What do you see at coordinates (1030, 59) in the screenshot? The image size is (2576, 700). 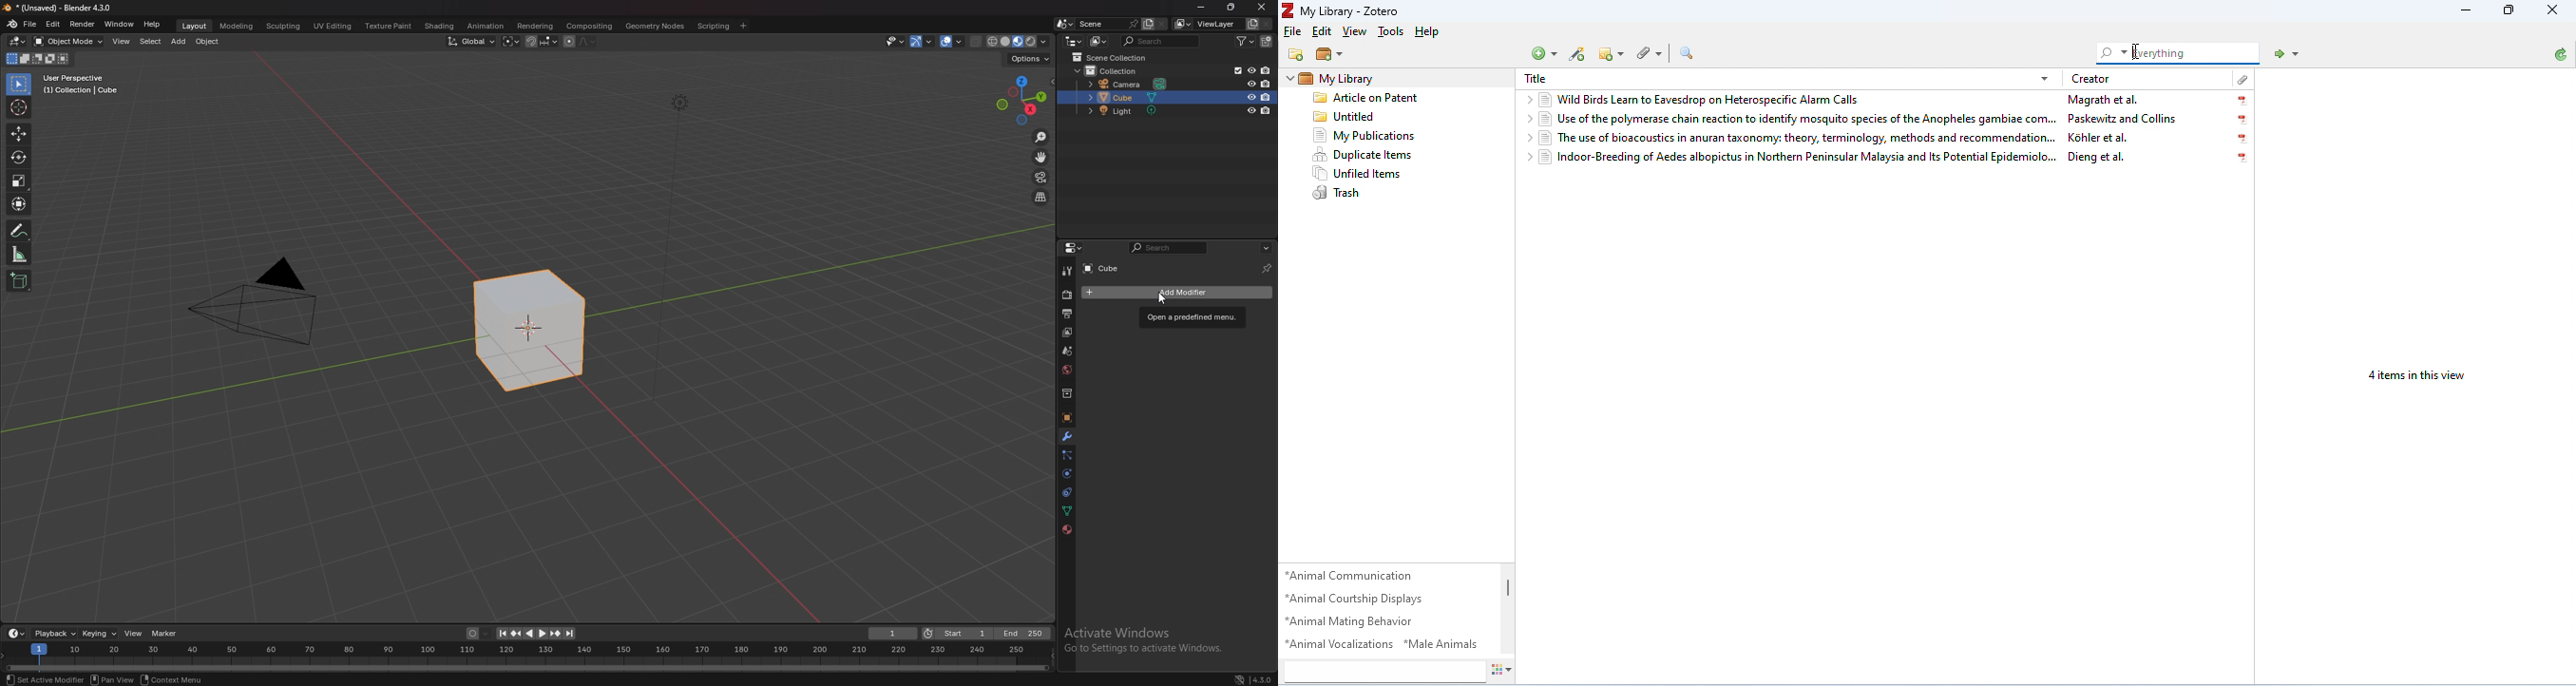 I see `options` at bounding box center [1030, 59].